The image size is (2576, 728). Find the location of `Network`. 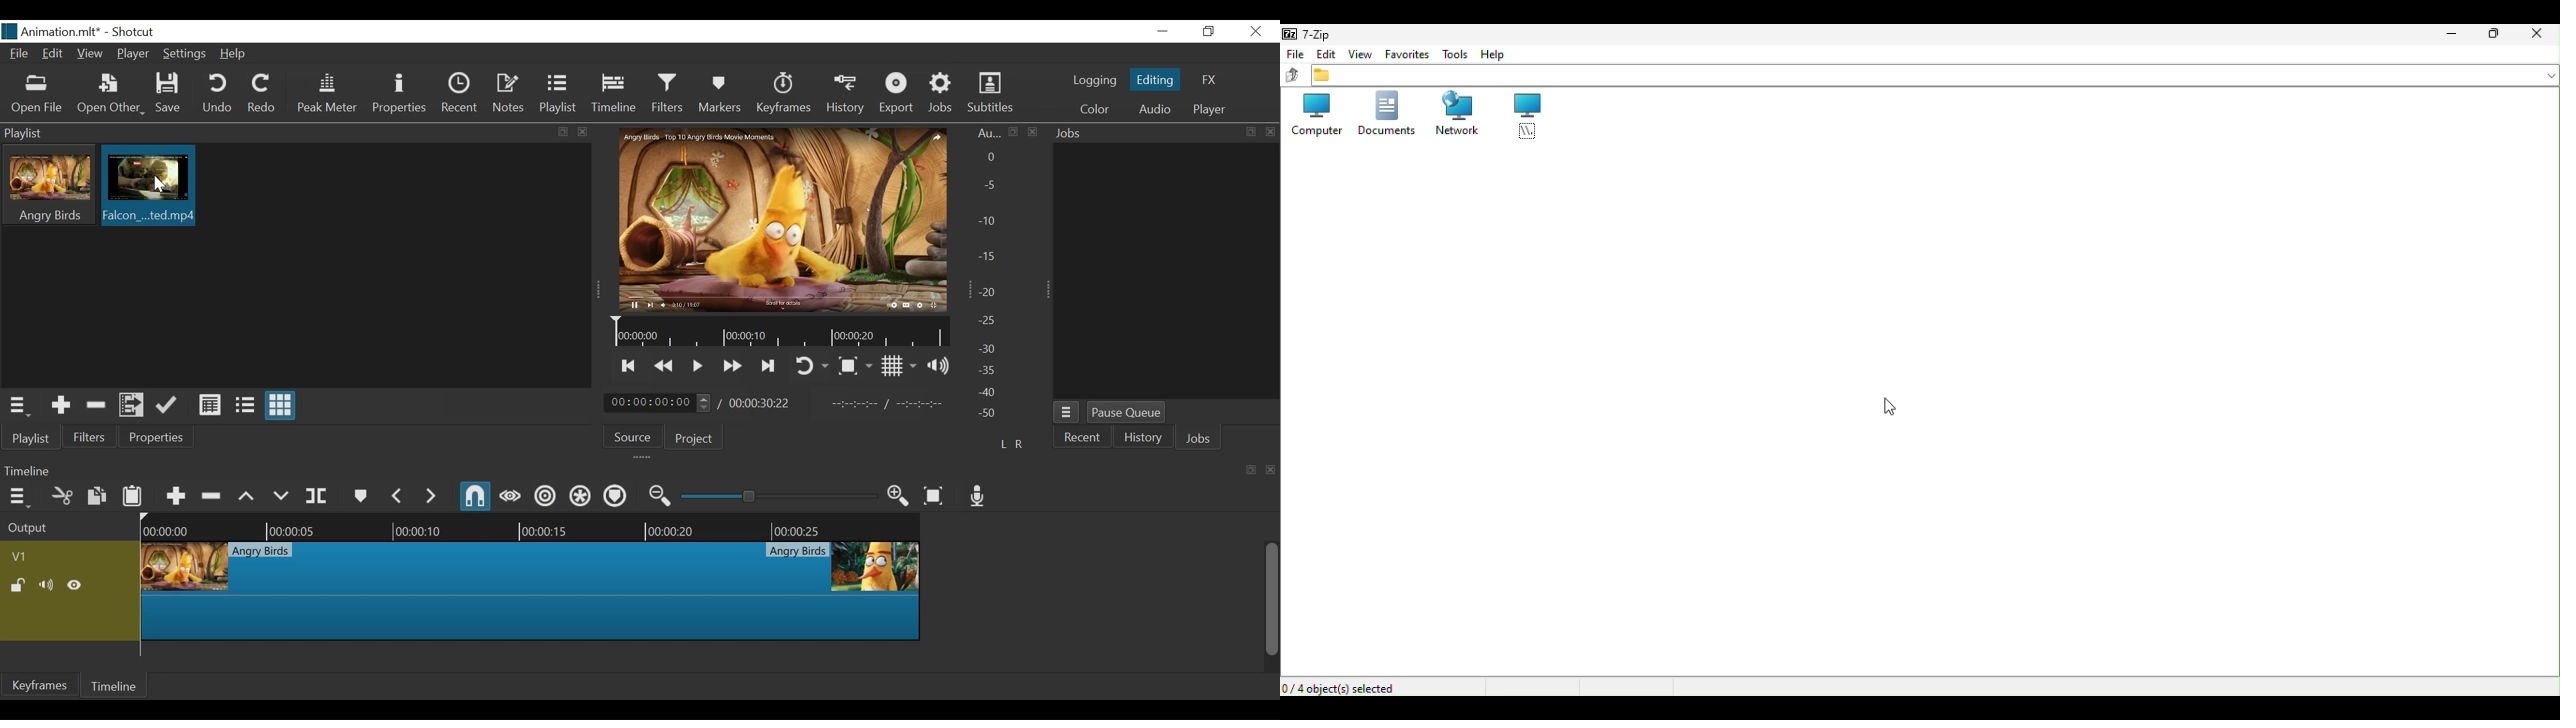

Network is located at coordinates (1459, 114).